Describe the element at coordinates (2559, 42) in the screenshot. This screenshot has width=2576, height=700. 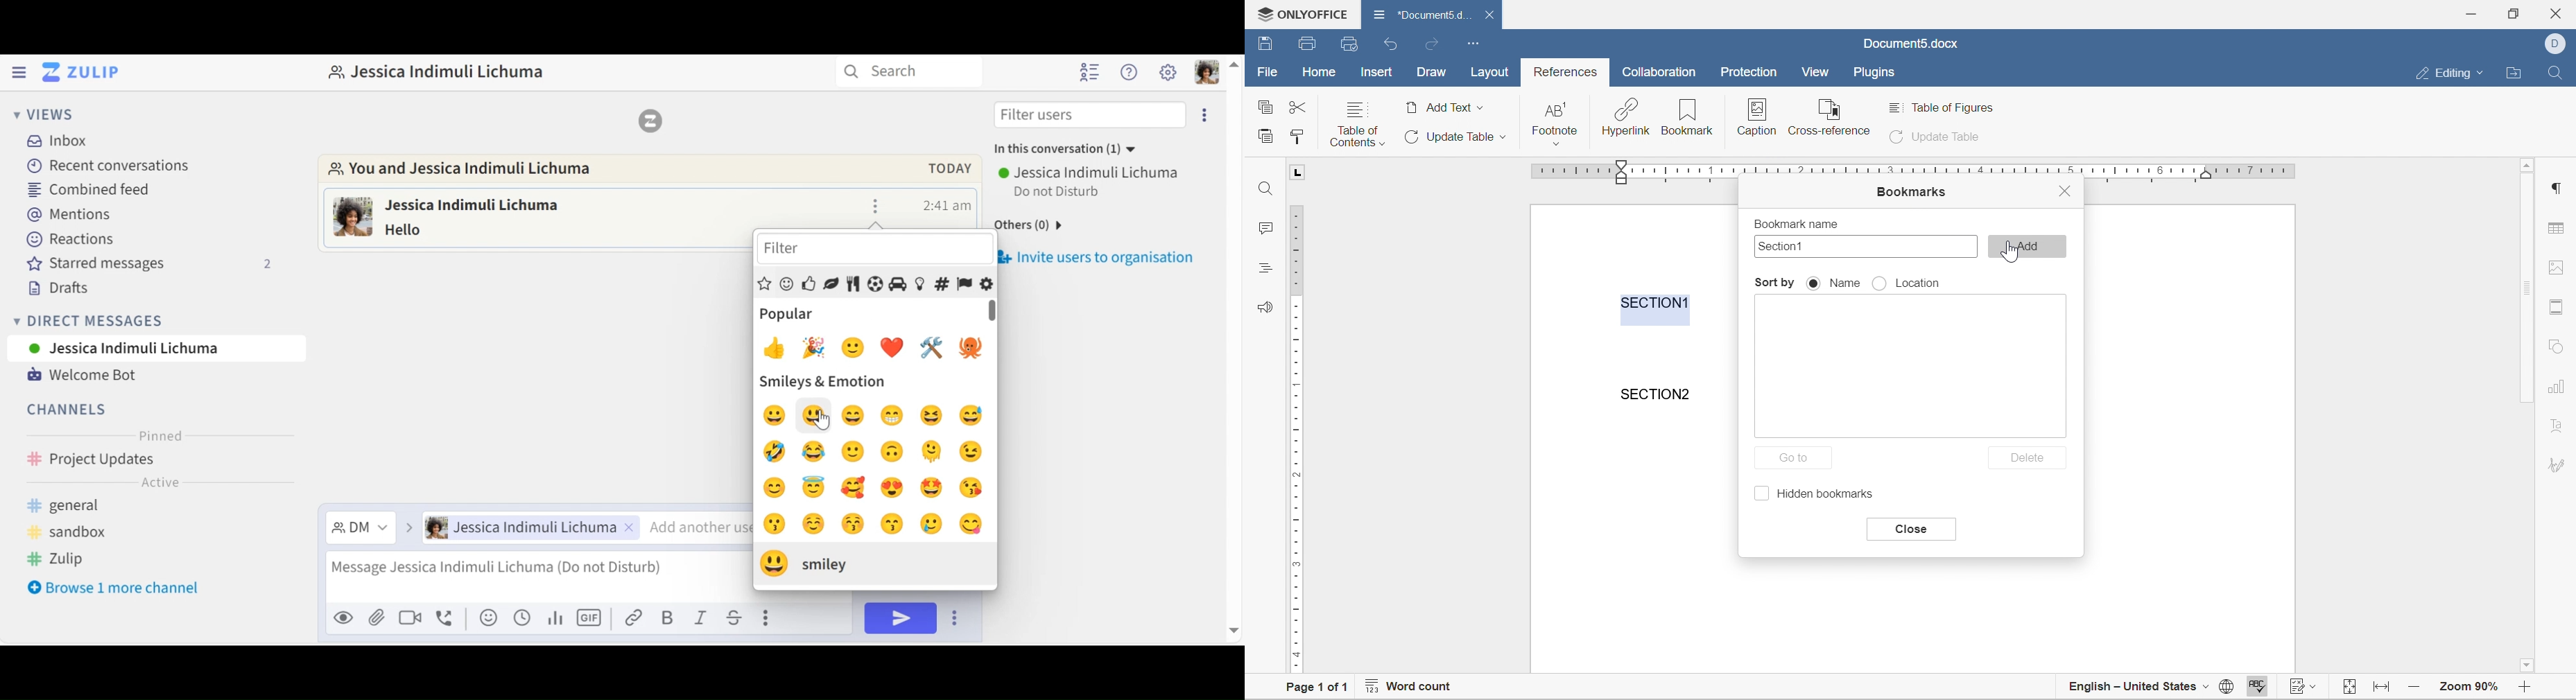
I see `dell` at that location.